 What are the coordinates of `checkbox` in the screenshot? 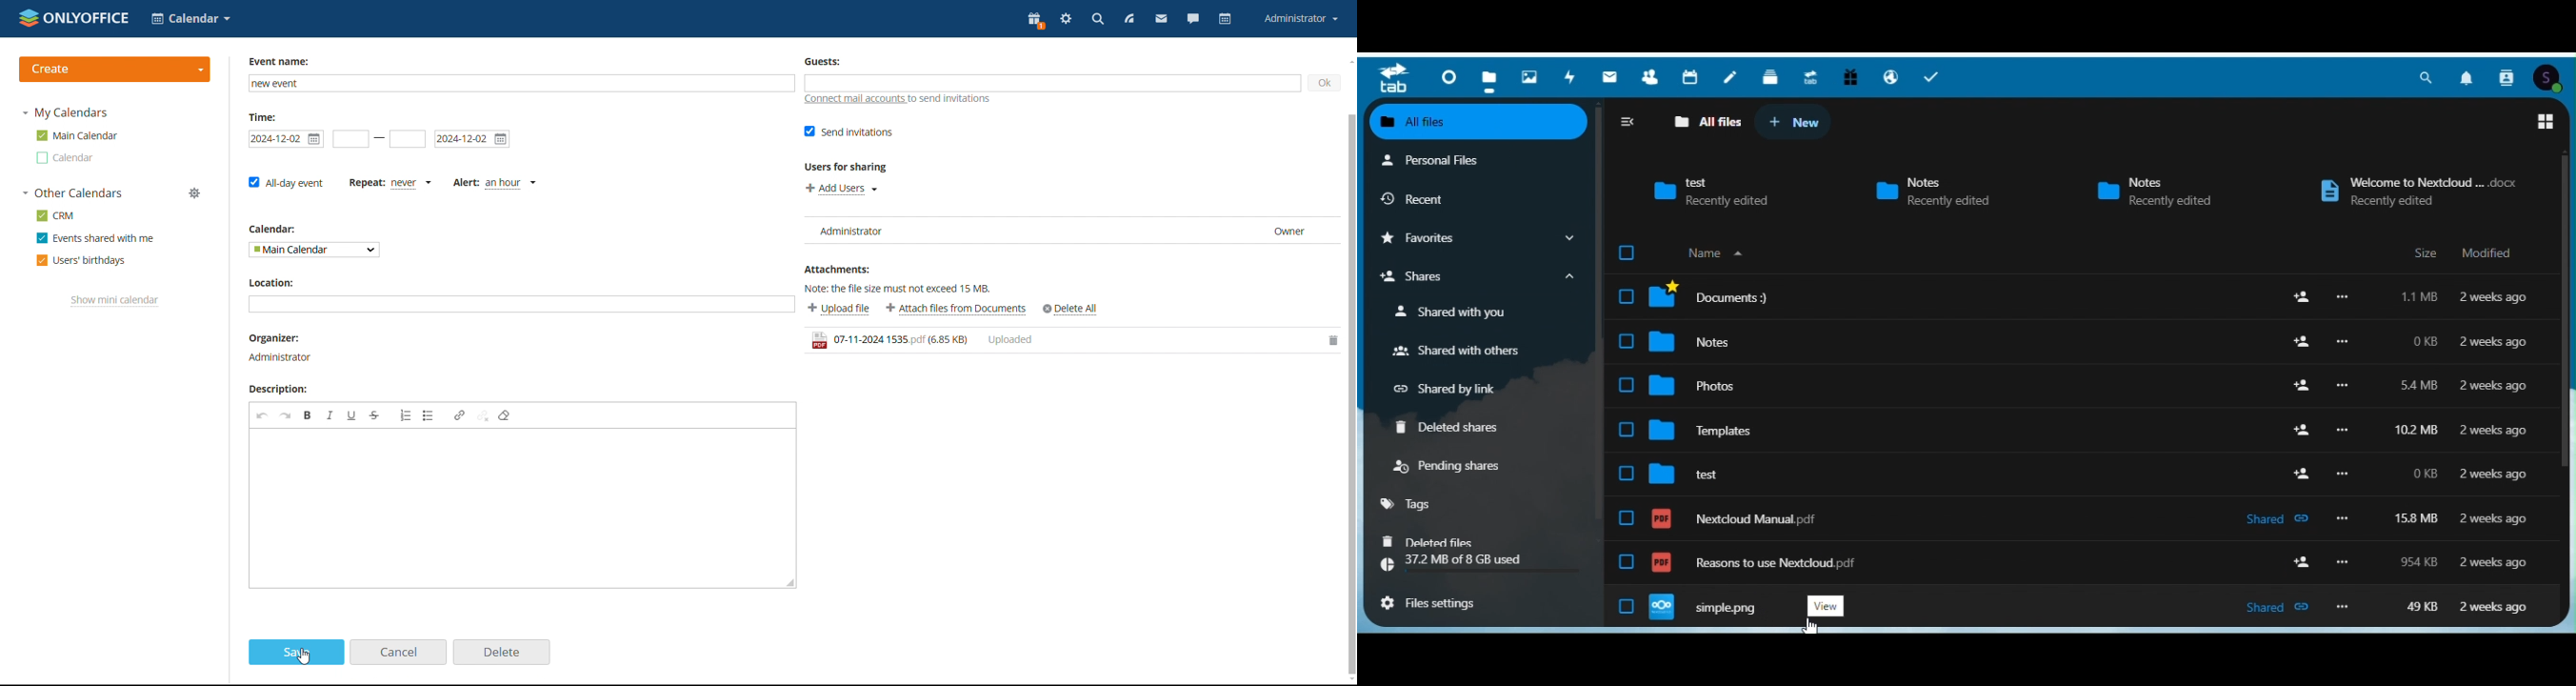 It's located at (1626, 341).